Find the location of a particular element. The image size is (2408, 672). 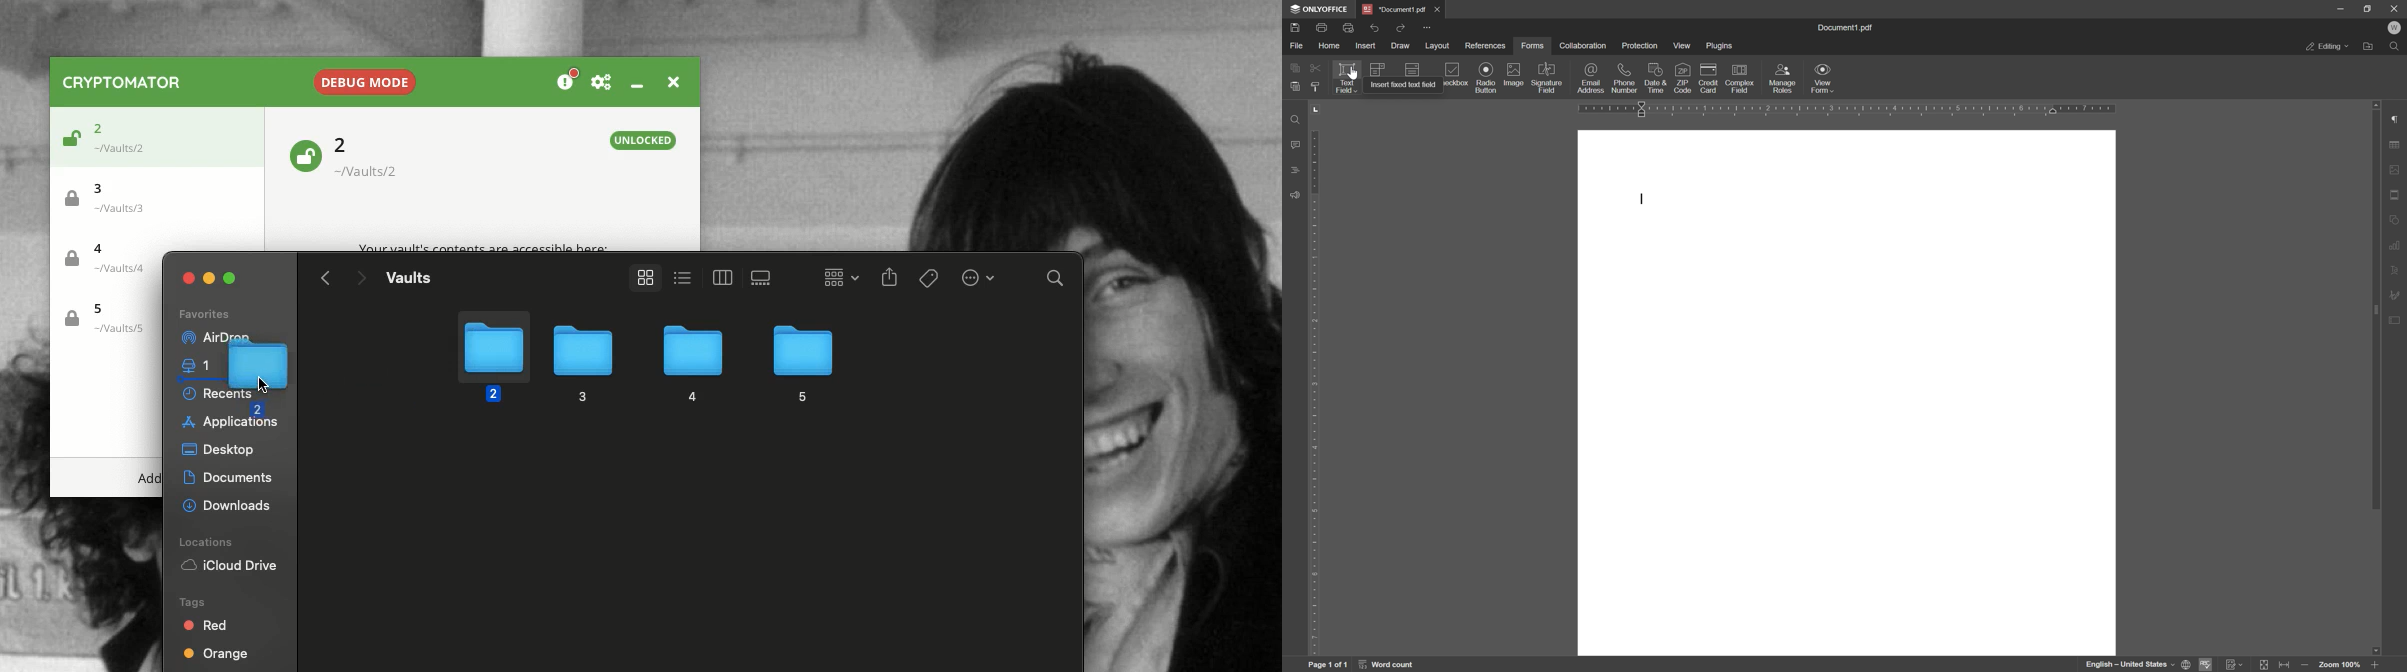

draw is located at coordinates (1401, 47).